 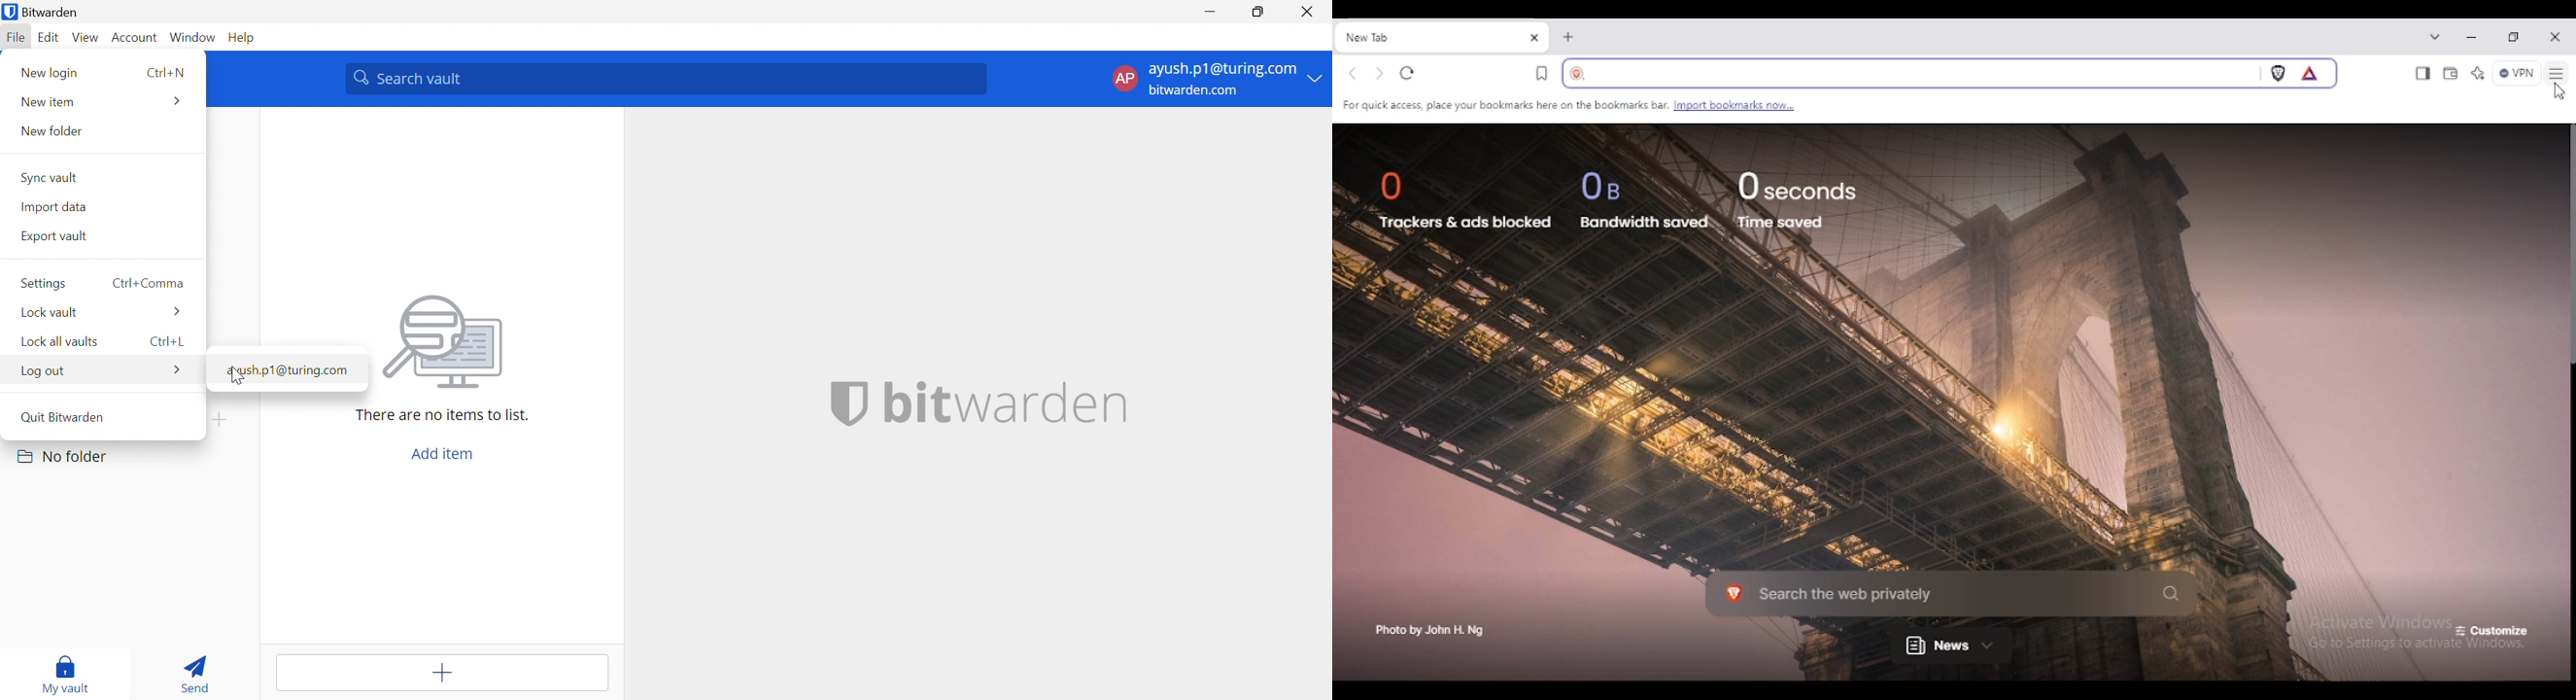 I want to click on New folder, so click(x=49, y=133).